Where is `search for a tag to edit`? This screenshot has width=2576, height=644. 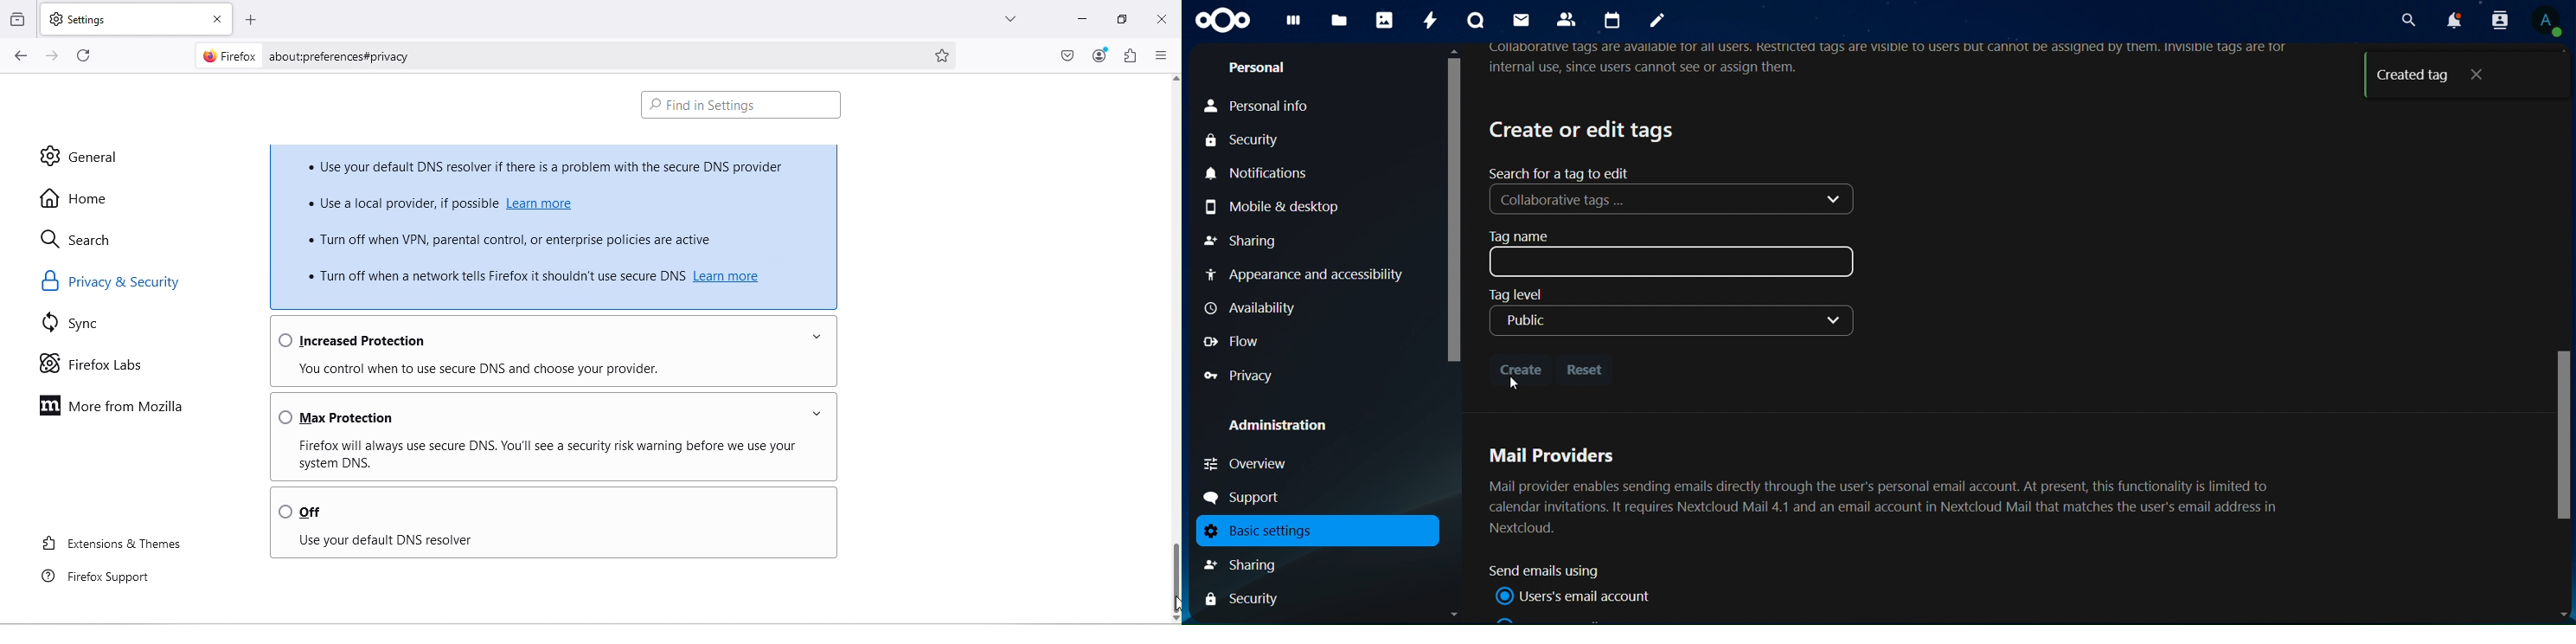 search for a tag to edit is located at coordinates (1562, 173).